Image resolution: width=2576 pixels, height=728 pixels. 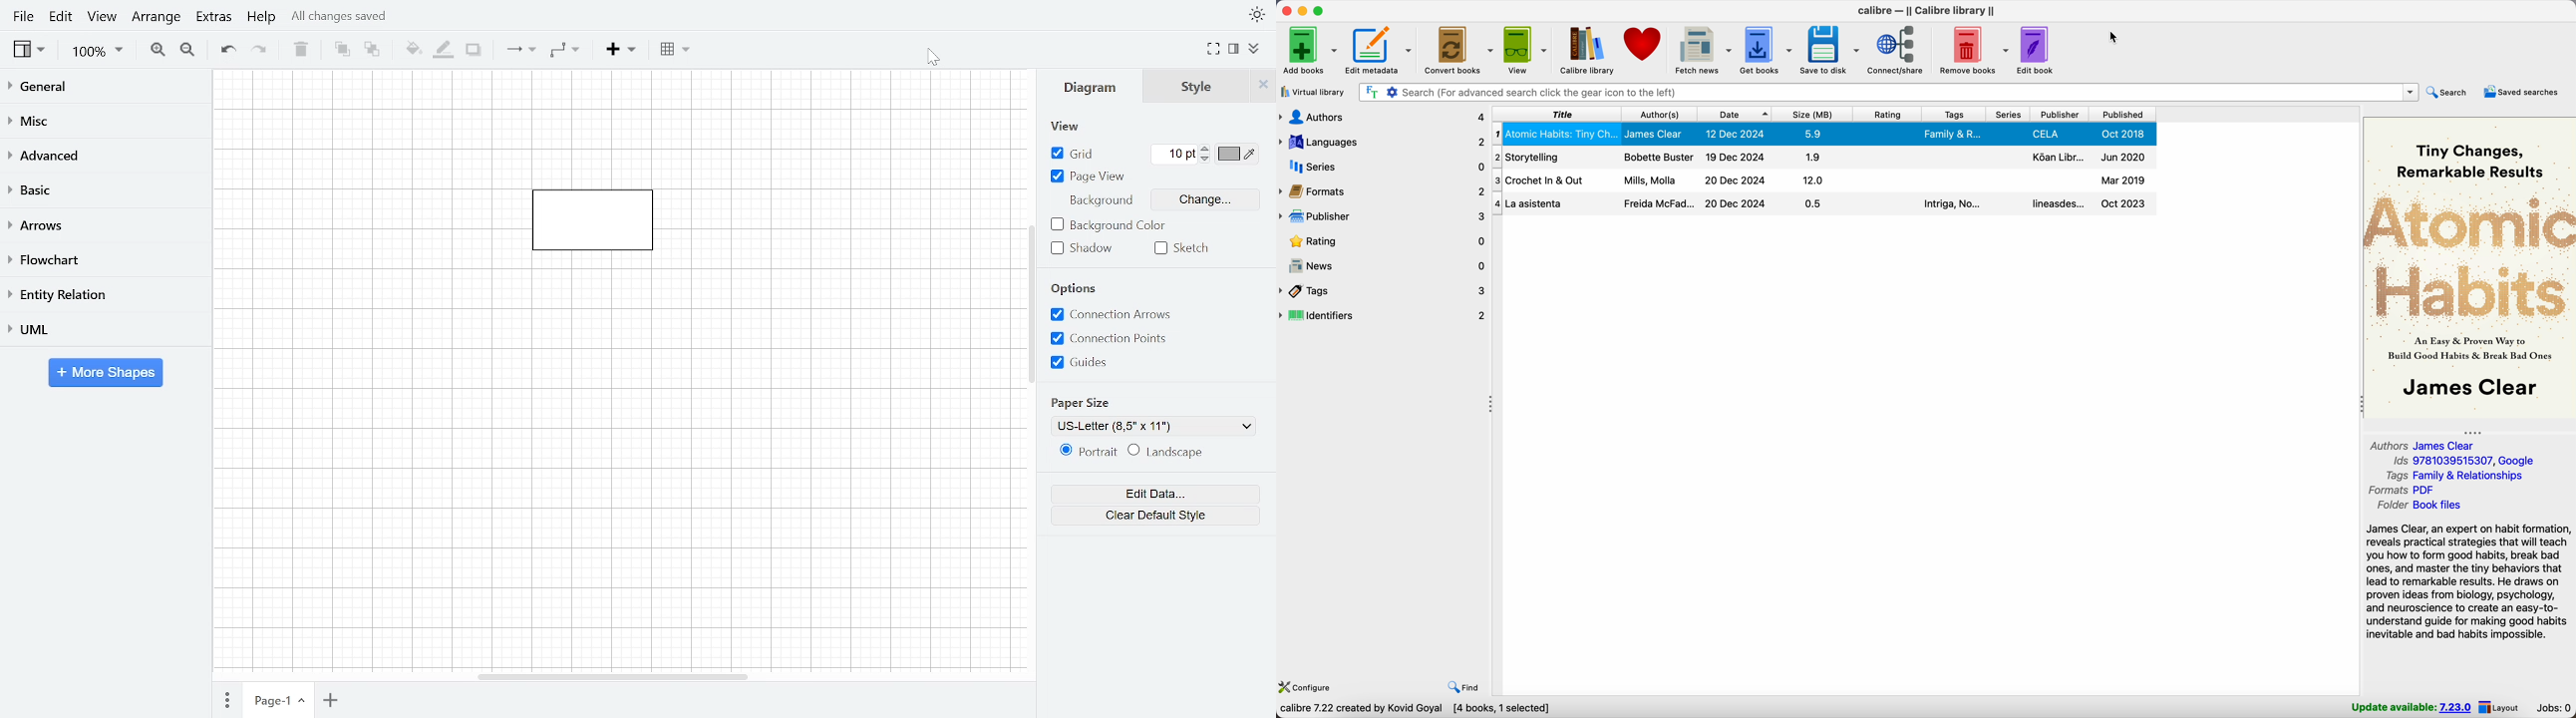 I want to click on formats, so click(x=2403, y=490).